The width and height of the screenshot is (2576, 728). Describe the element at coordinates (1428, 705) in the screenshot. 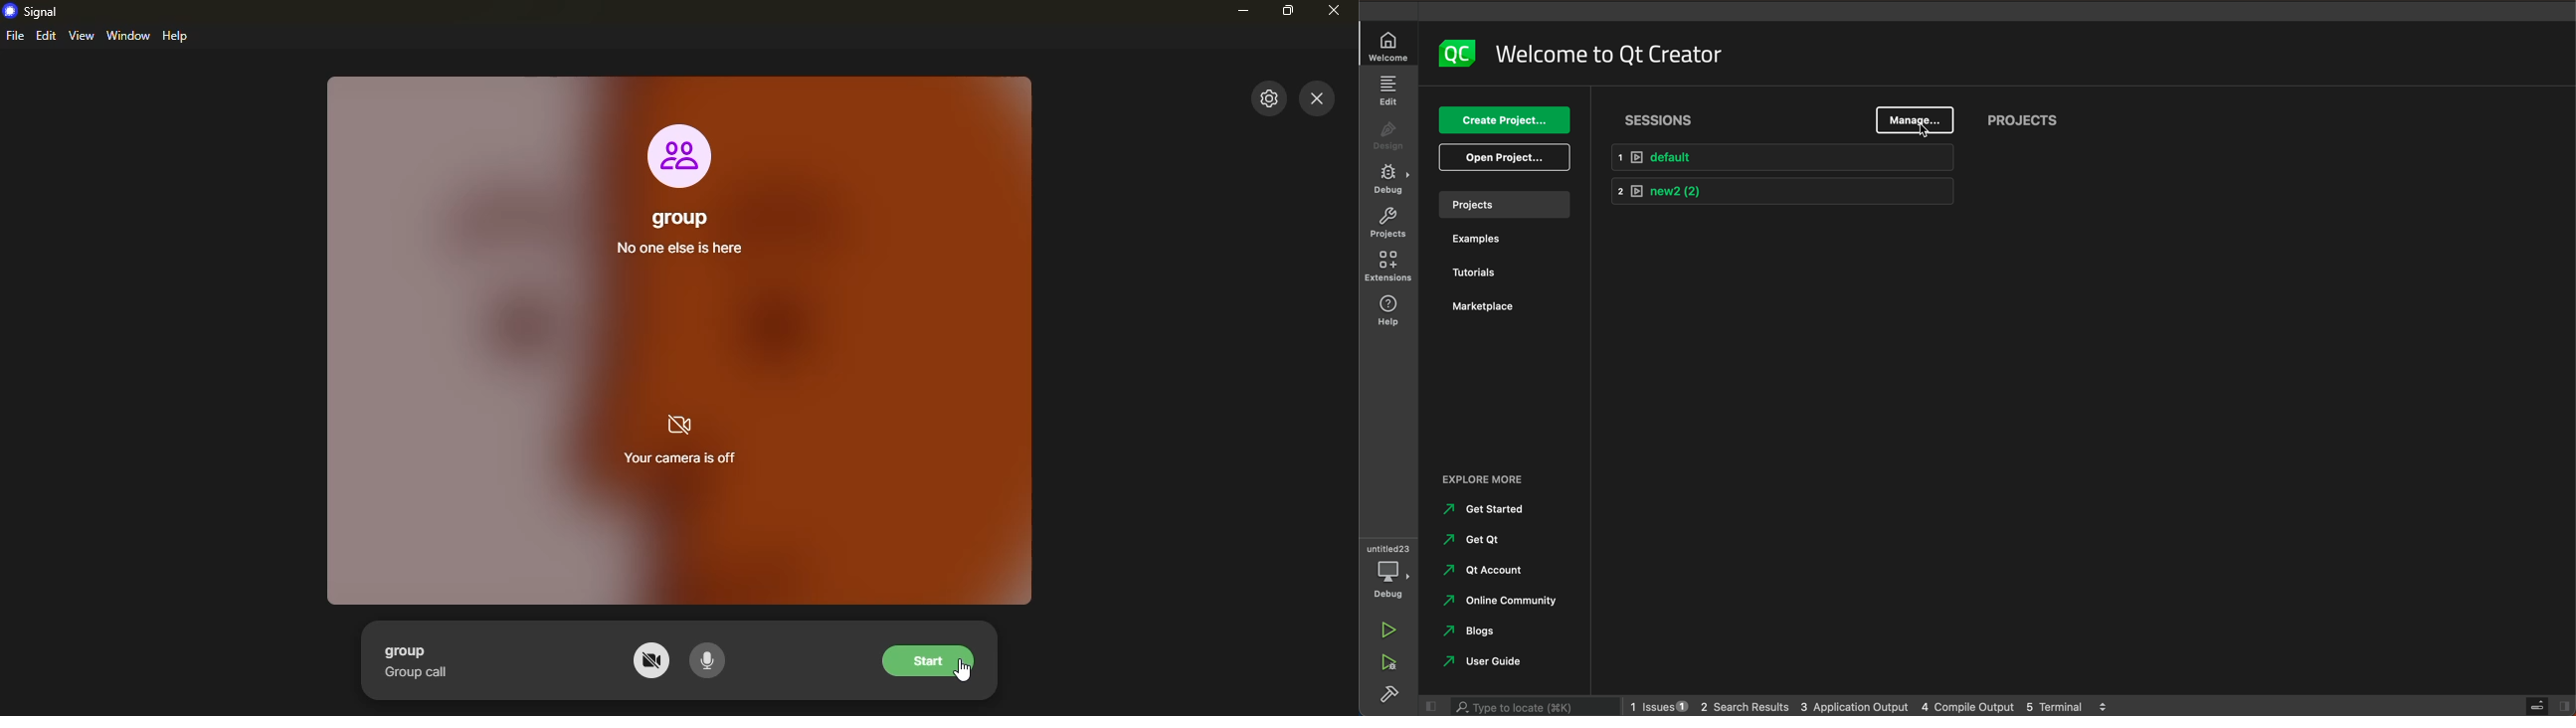

I see `close slide bar` at that location.